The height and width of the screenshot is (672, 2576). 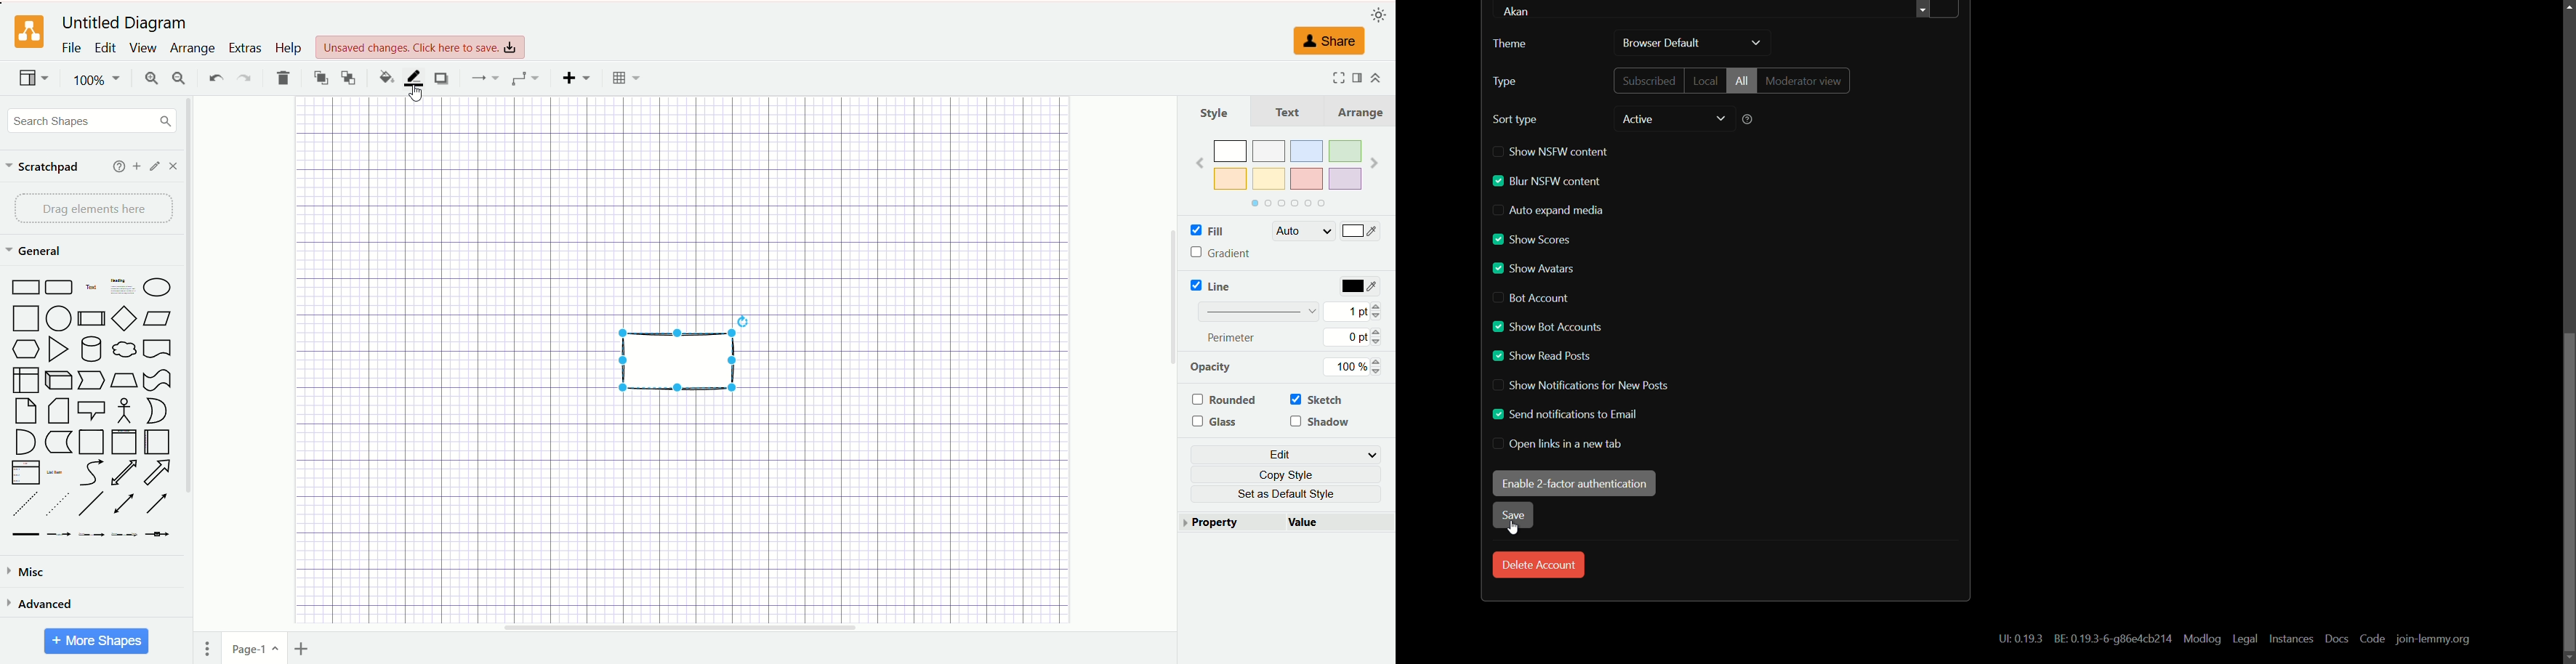 I want to click on moderator view, so click(x=1807, y=81).